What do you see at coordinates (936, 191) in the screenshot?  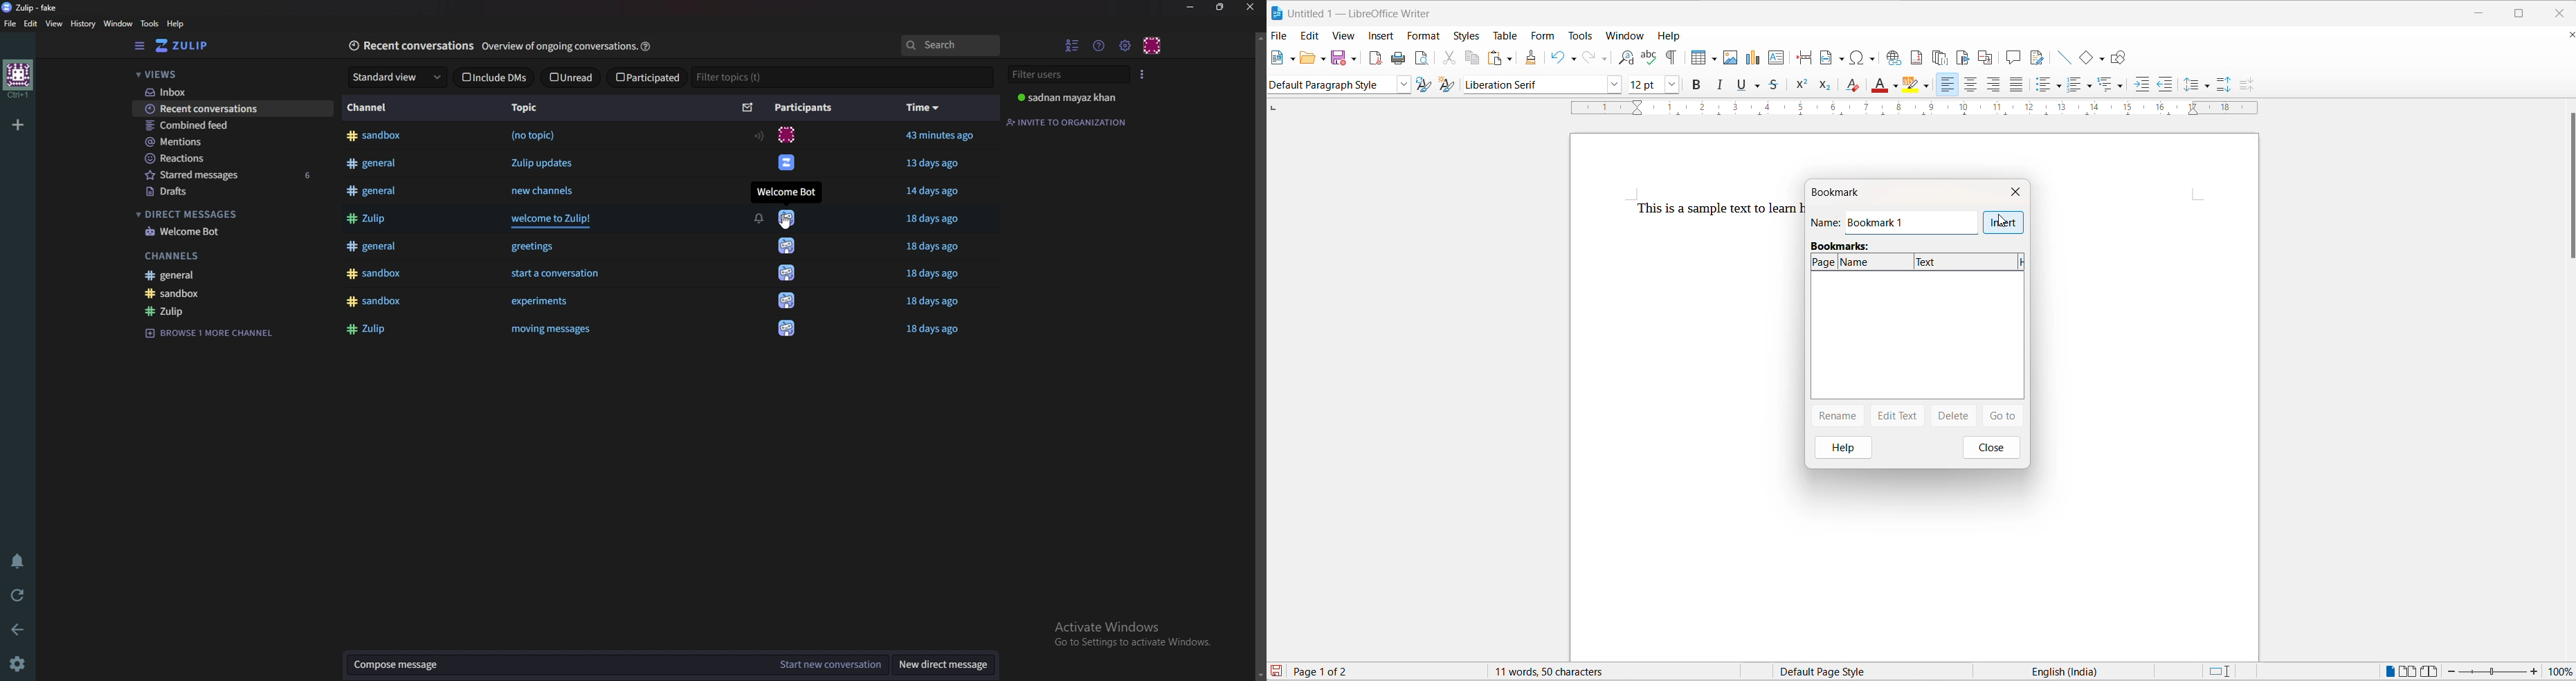 I see `14 days ago` at bounding box center [936, 191].